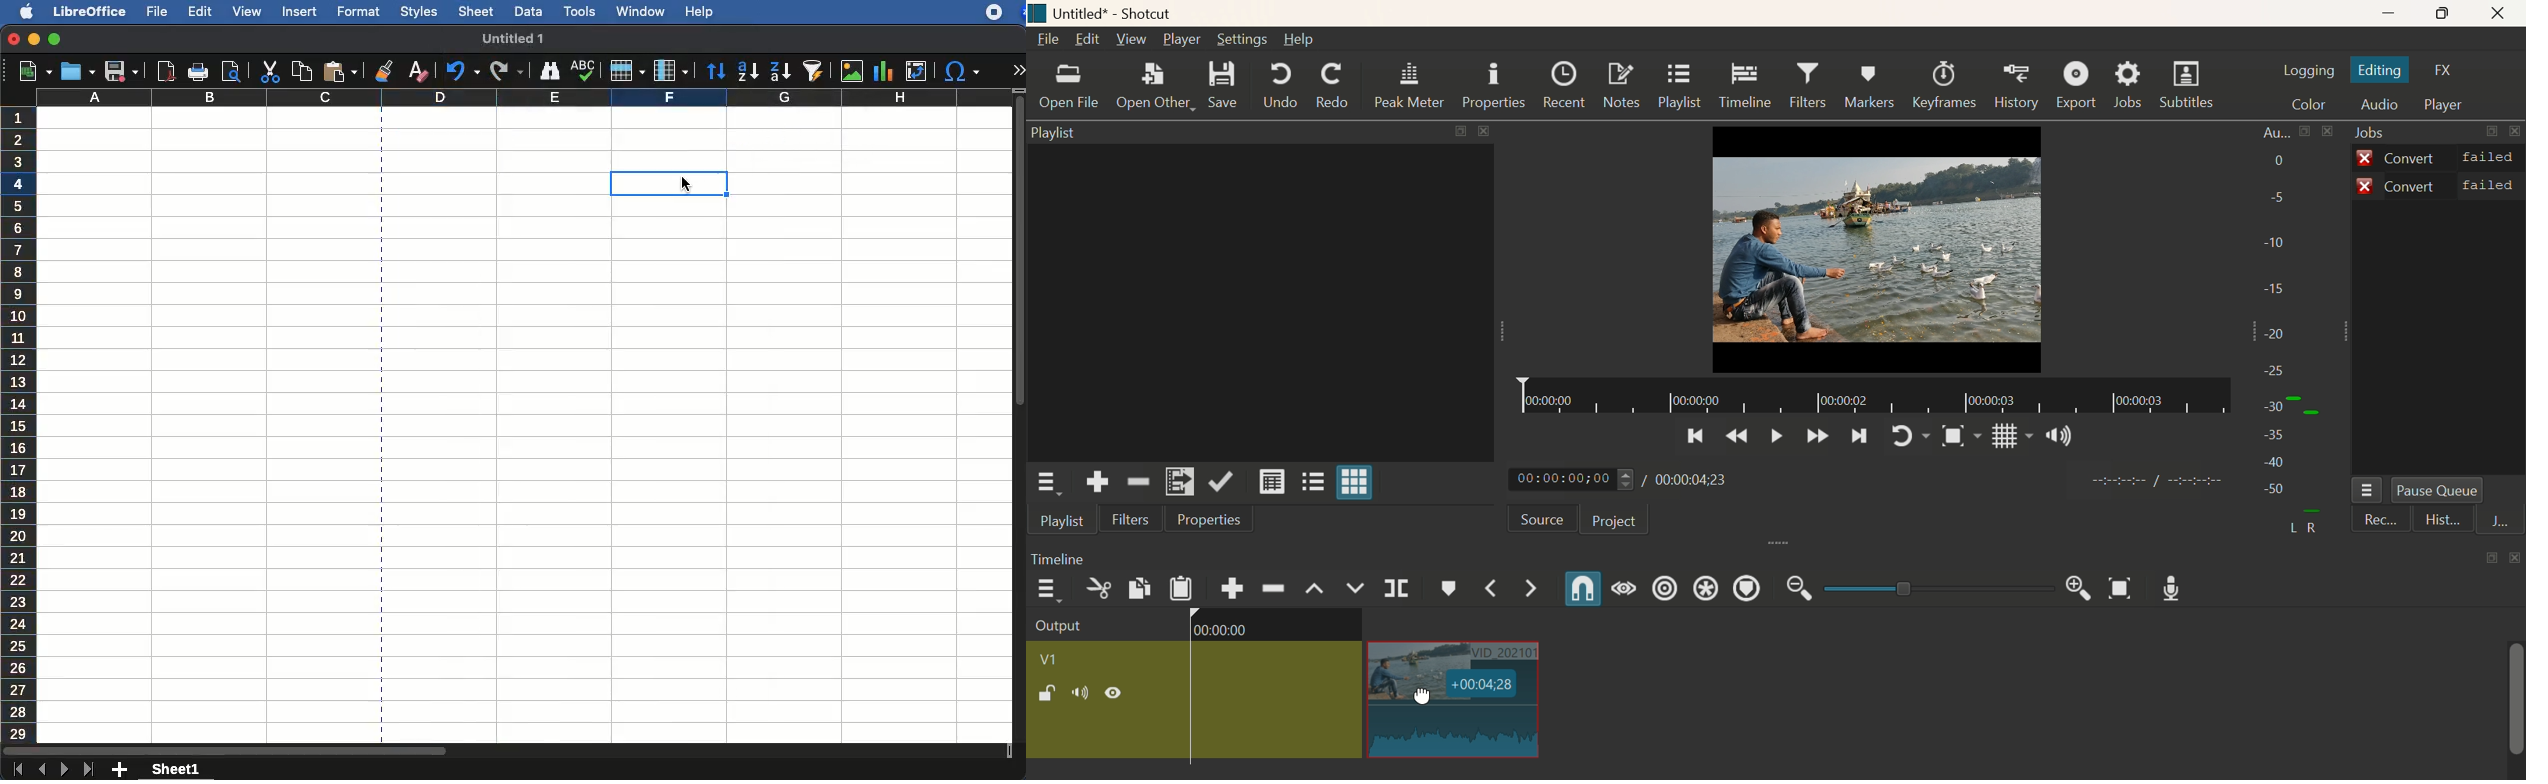  Describe the element at coordinates (299, 13) in the screenshot. I see `insert` at that location.